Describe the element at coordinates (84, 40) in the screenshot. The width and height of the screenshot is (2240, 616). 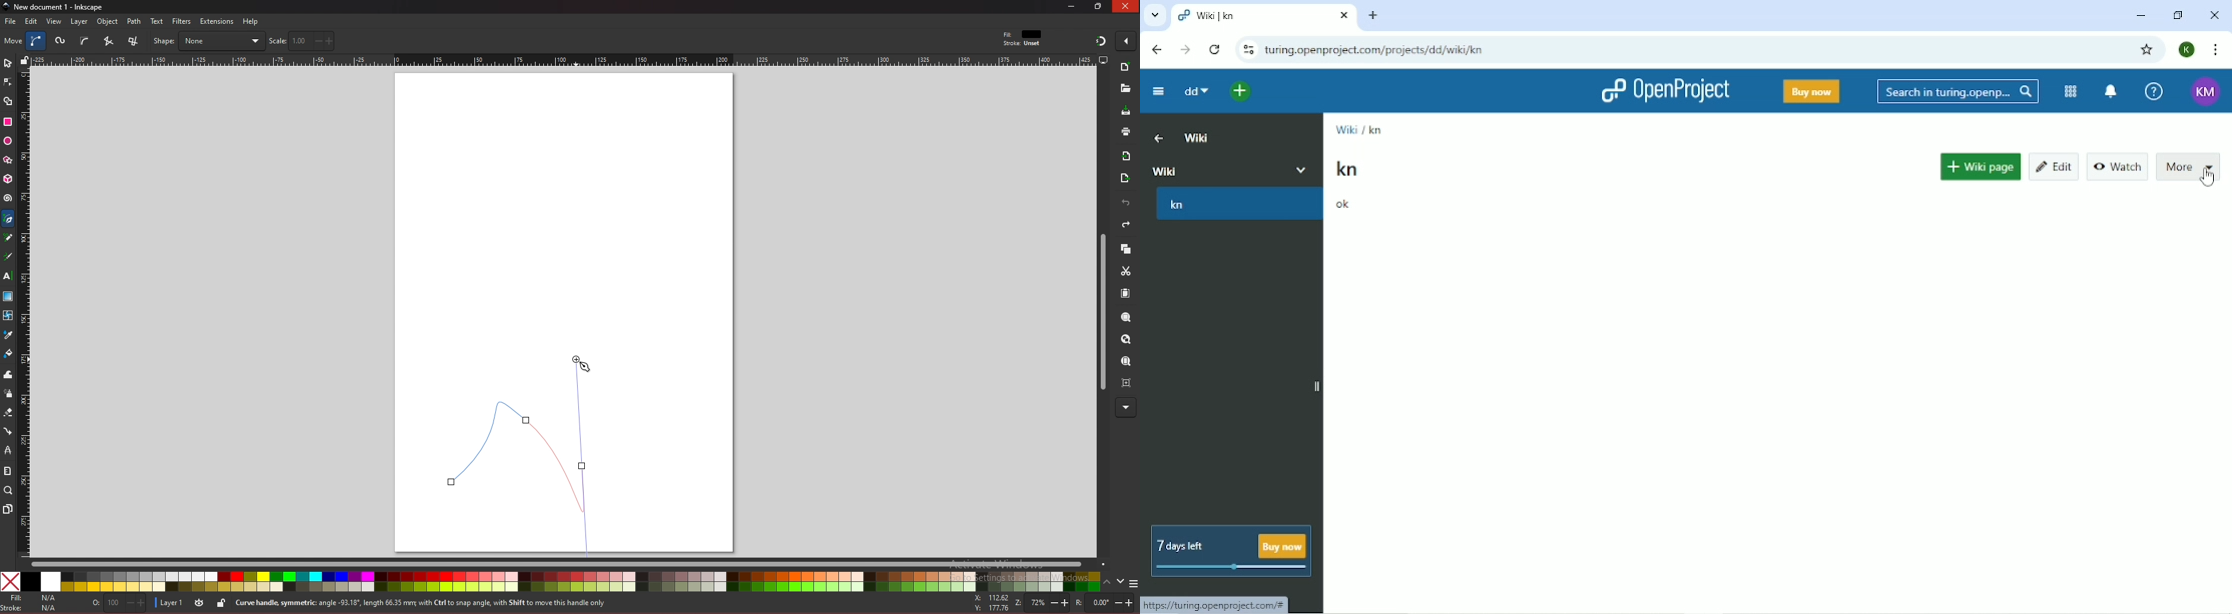
I see `b spline path` at that location.